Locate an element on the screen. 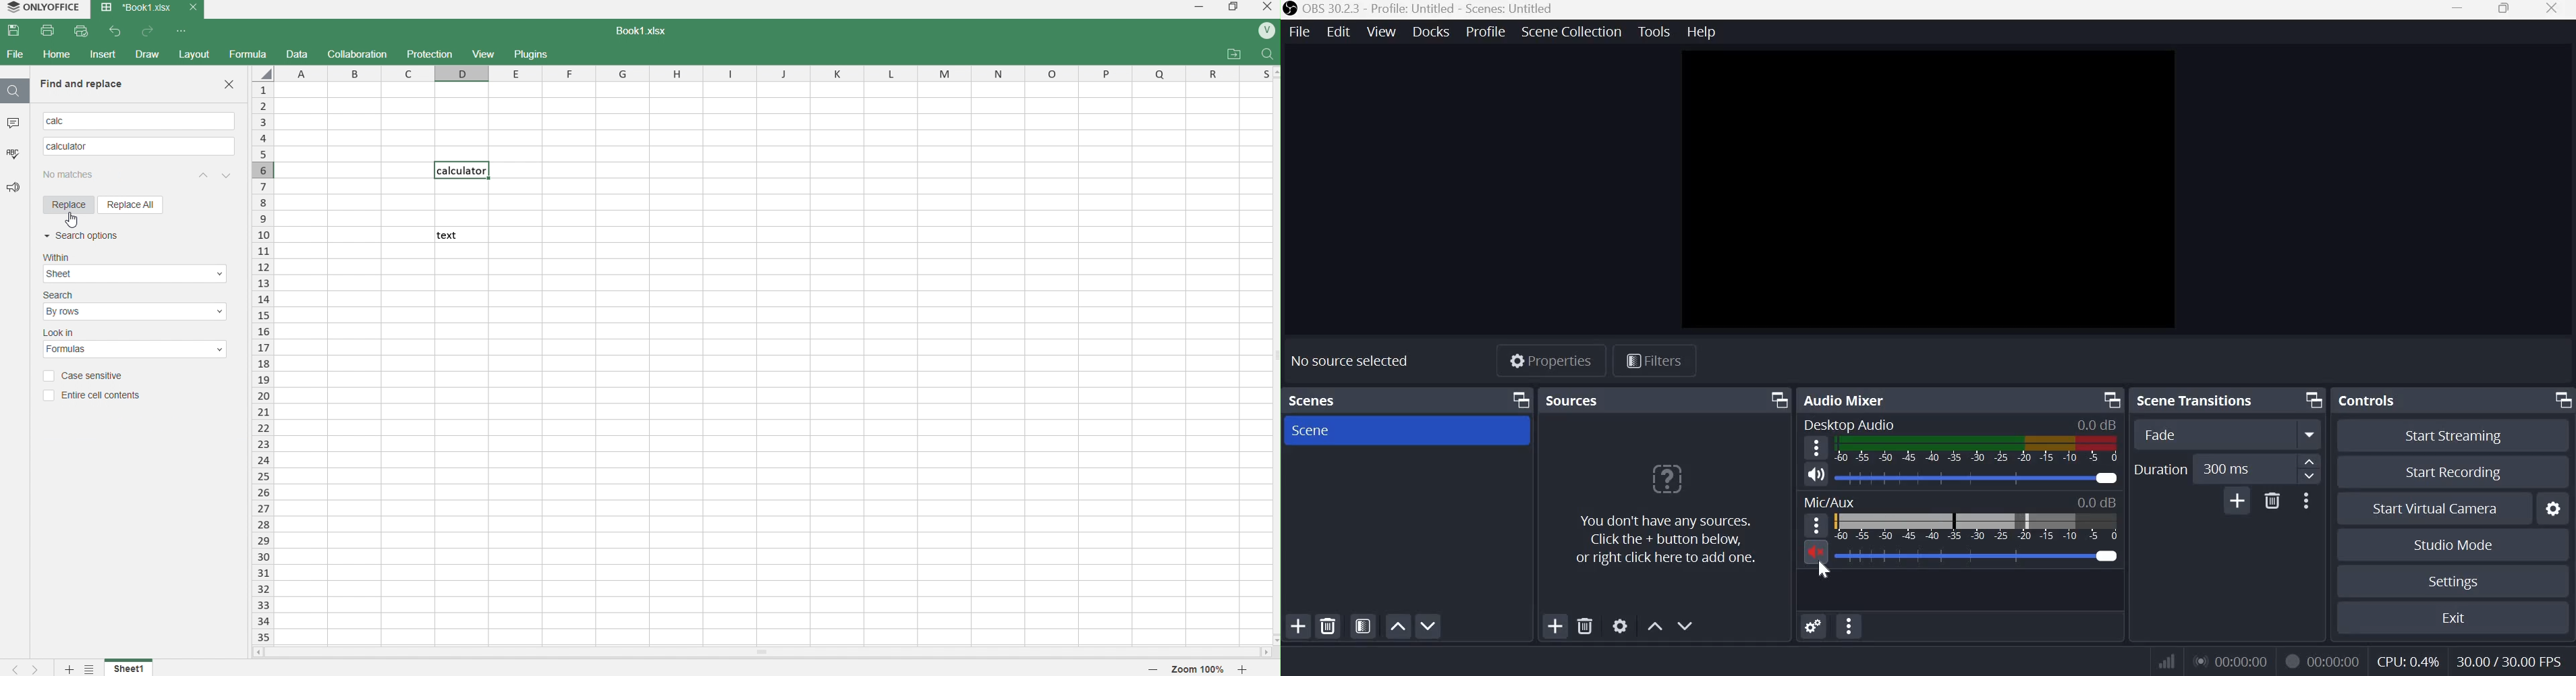  Profile is located at coordinates (1485, 32).